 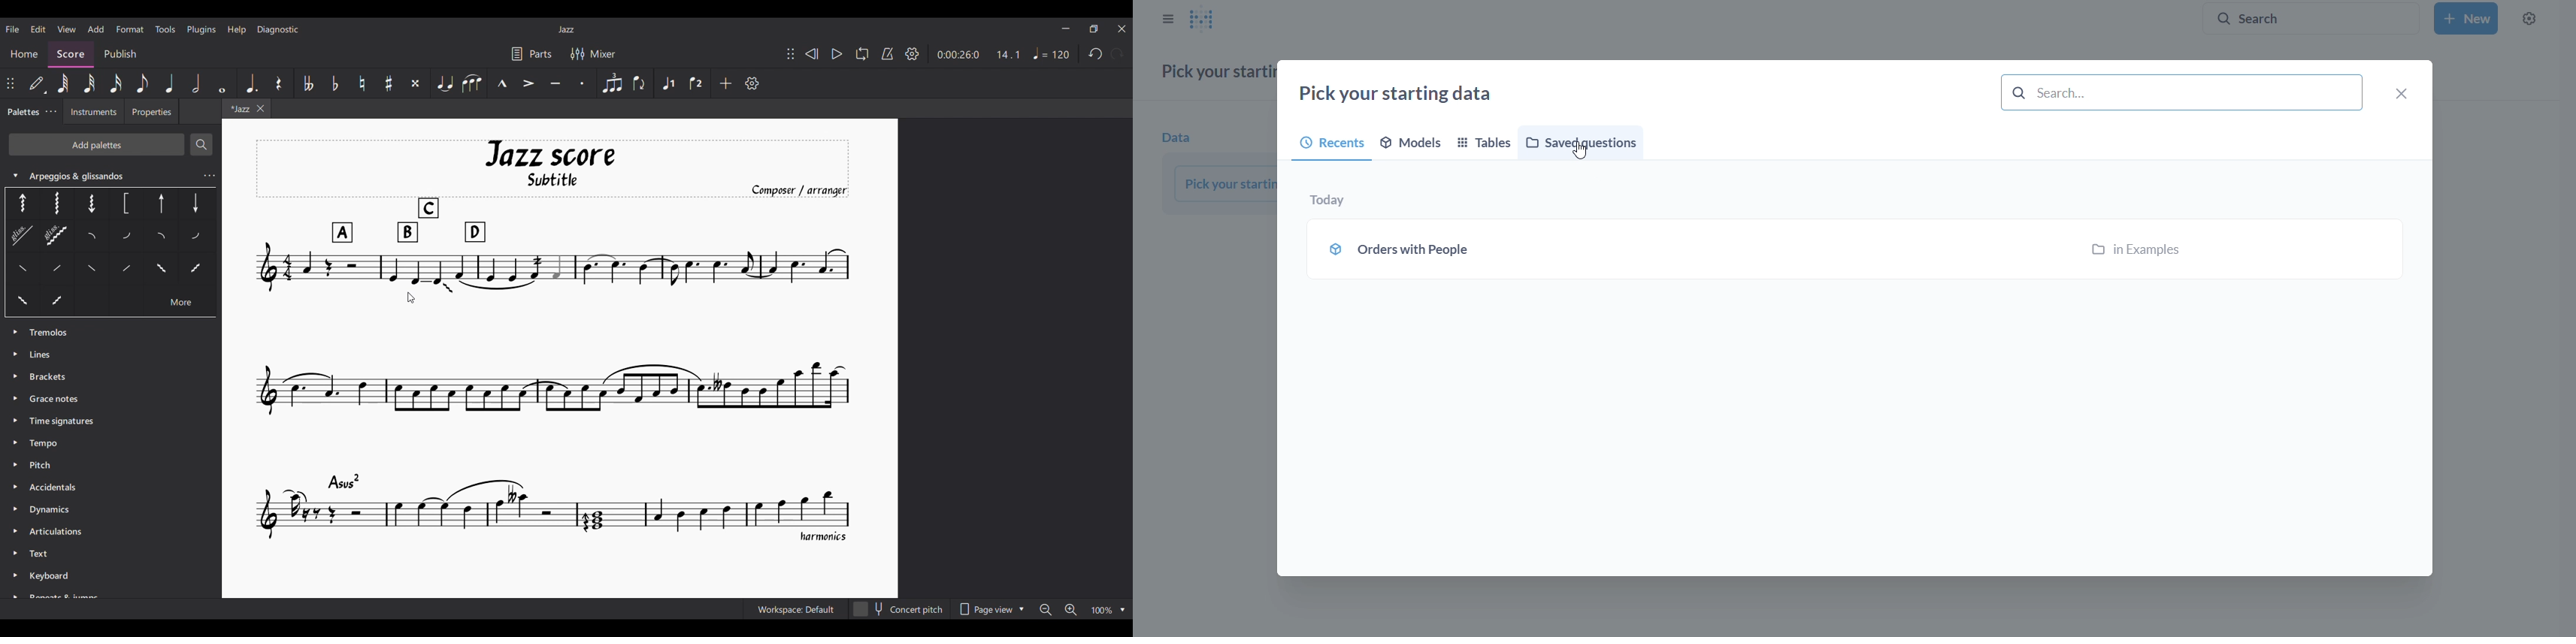 What do you see at coordinates (444, 83) in the screenshot?
I see `Tie` at bounding box center [444, 83].